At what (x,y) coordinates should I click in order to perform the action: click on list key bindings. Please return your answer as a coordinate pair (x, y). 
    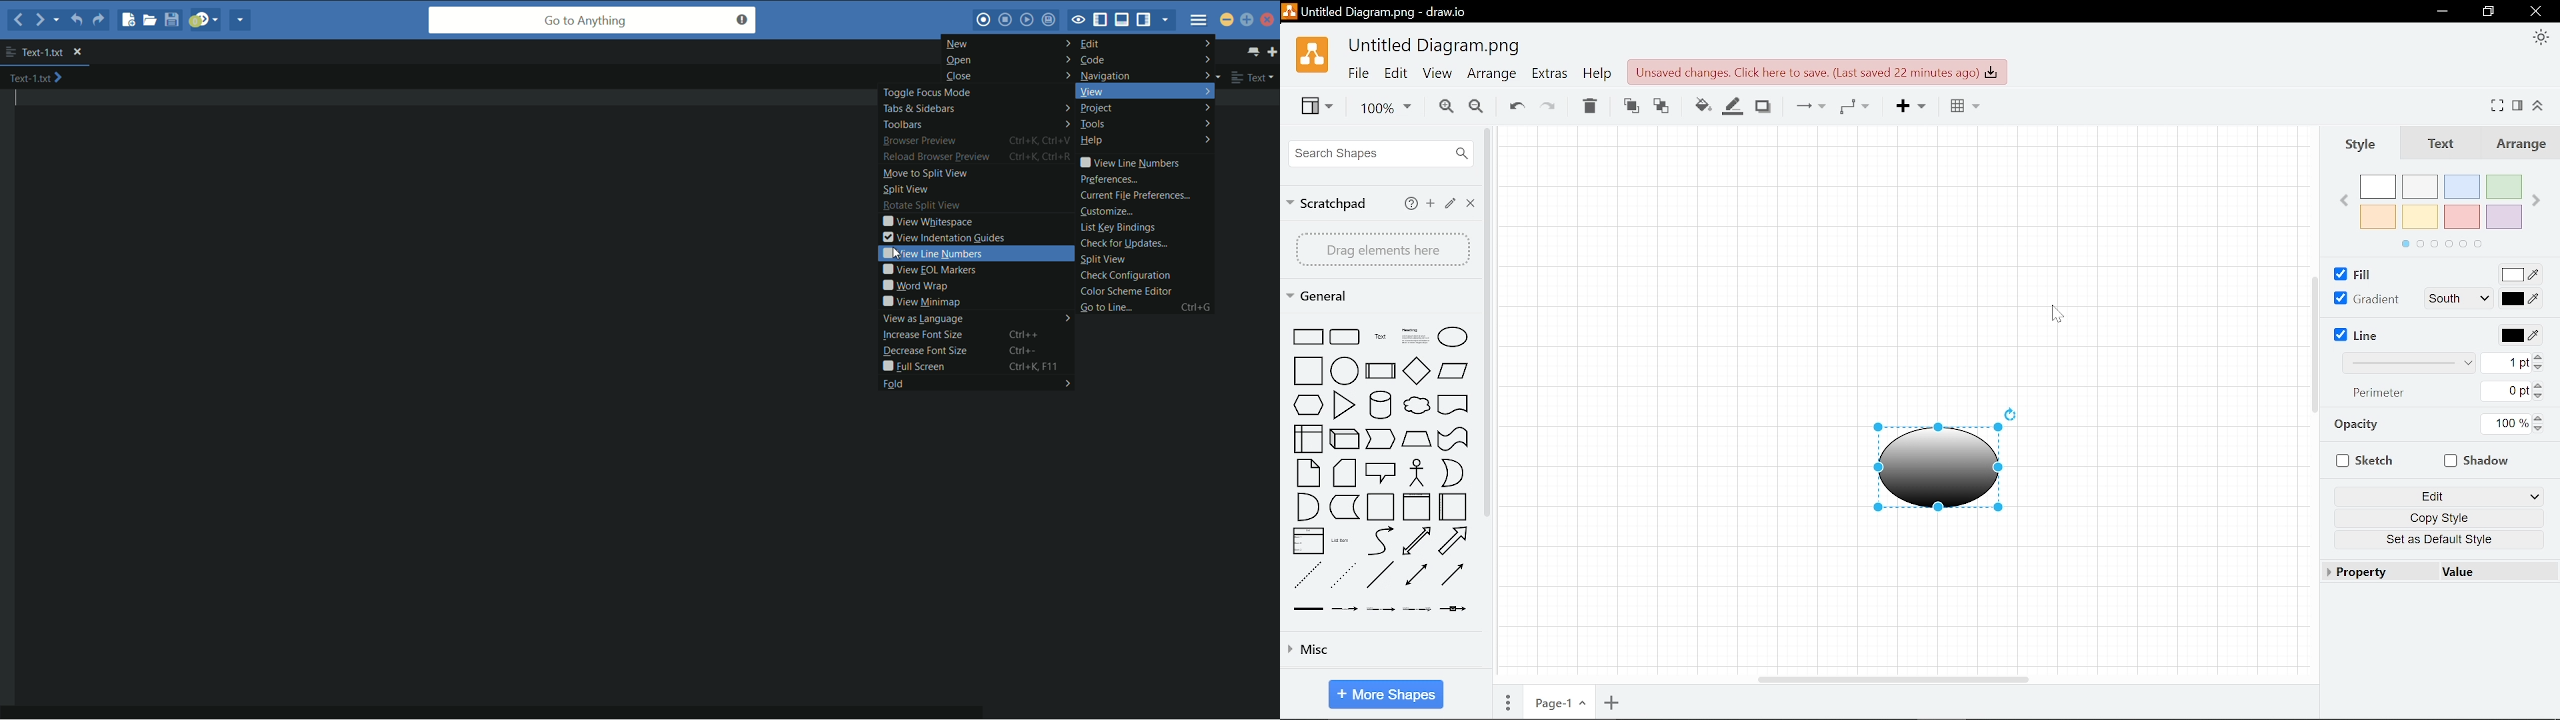
    Looking at the image, I should click on (1117, 227).